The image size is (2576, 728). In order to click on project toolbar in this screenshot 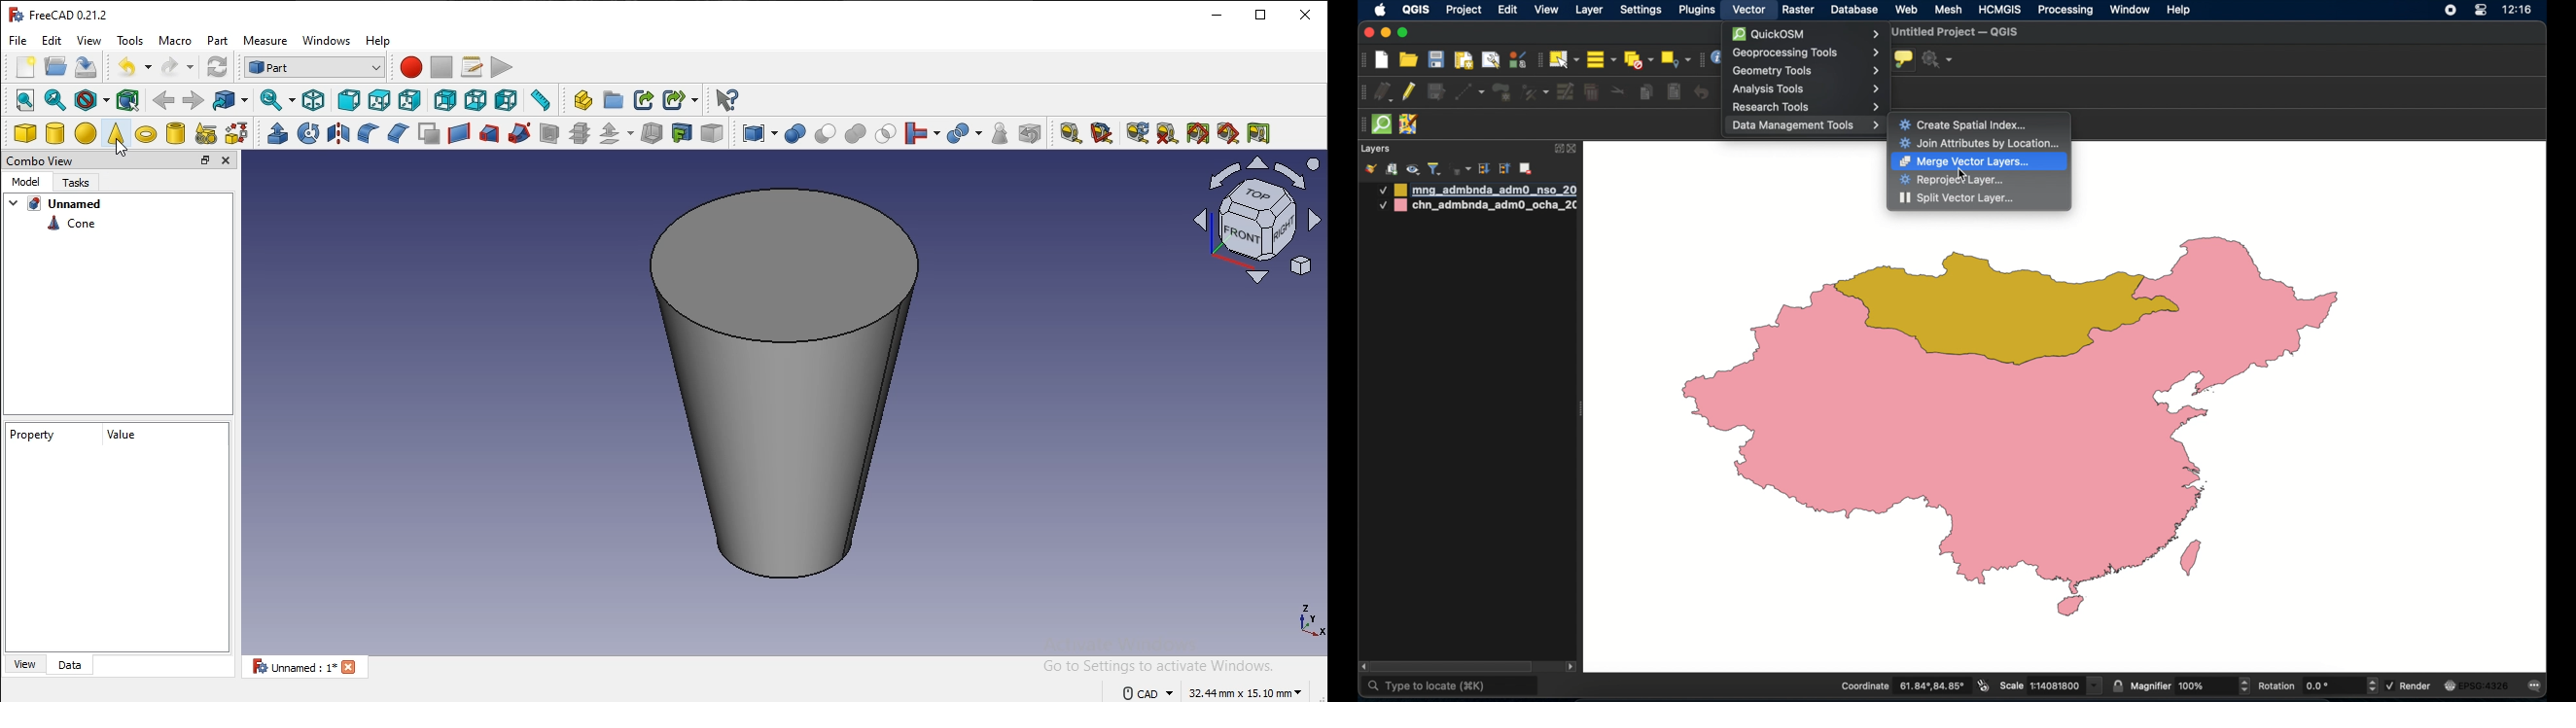, I will do `click(1361, 60)`.